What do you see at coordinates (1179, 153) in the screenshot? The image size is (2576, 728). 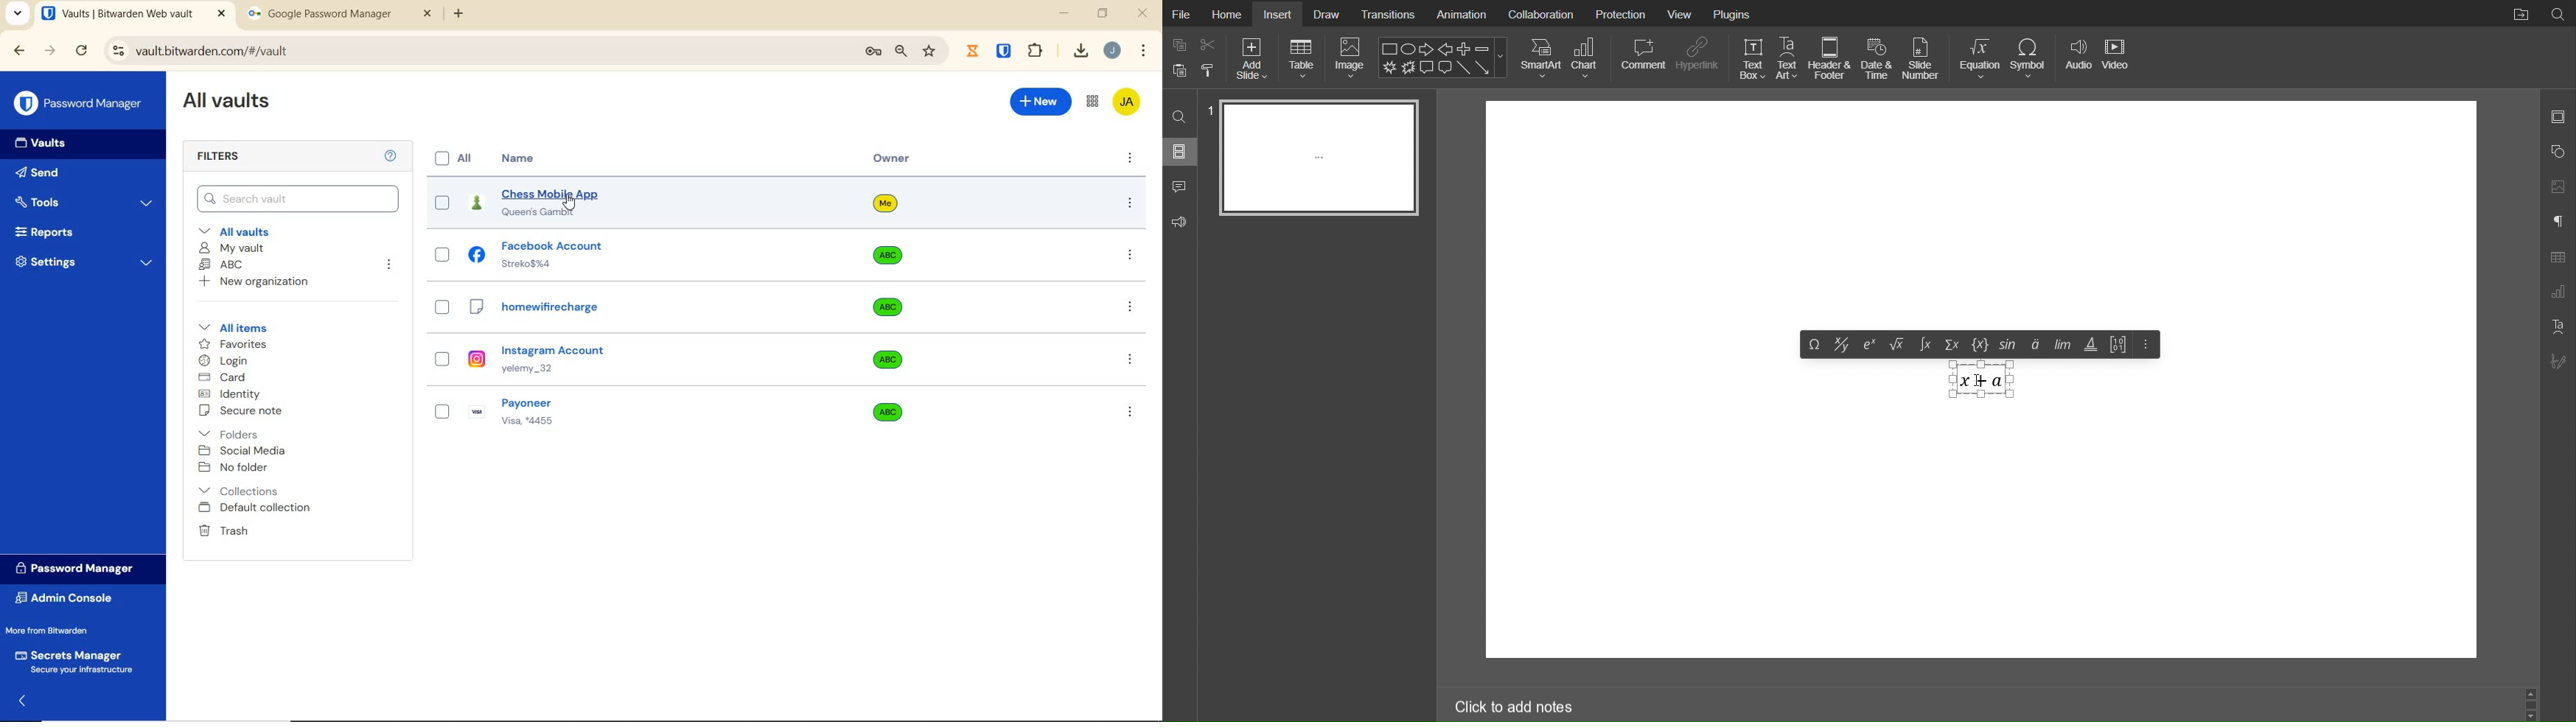 I see `Slides` at bounding box center [1179, 153].